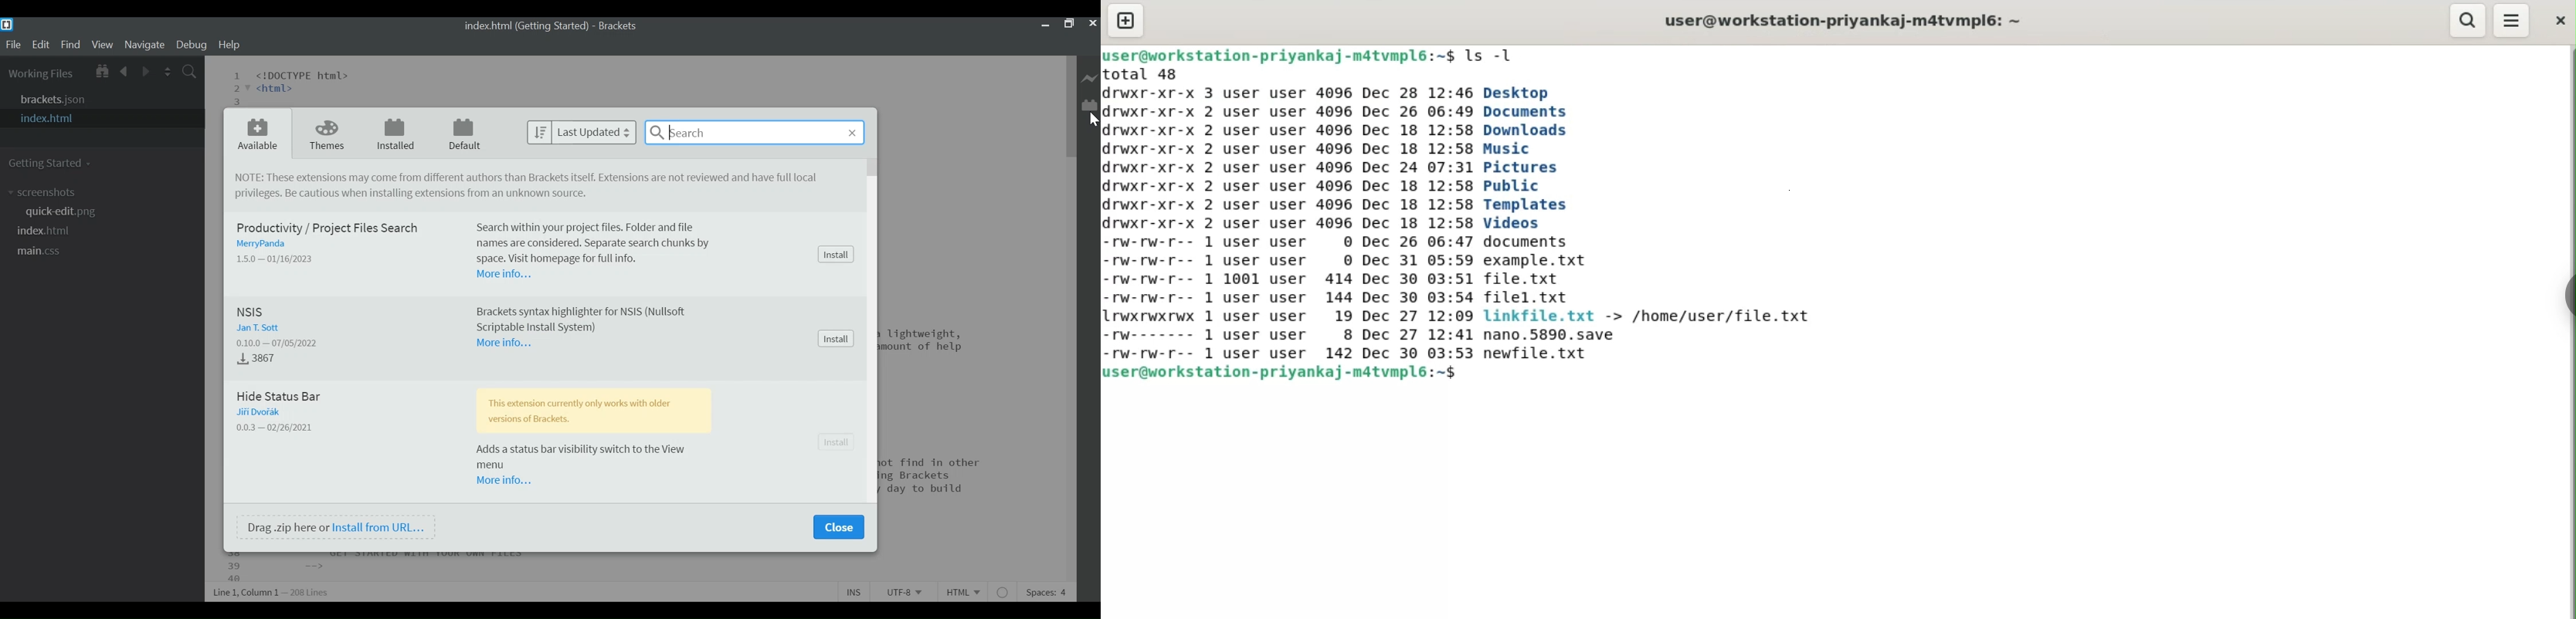  I want to click on Line, Column Preferences, so click(272, 590).